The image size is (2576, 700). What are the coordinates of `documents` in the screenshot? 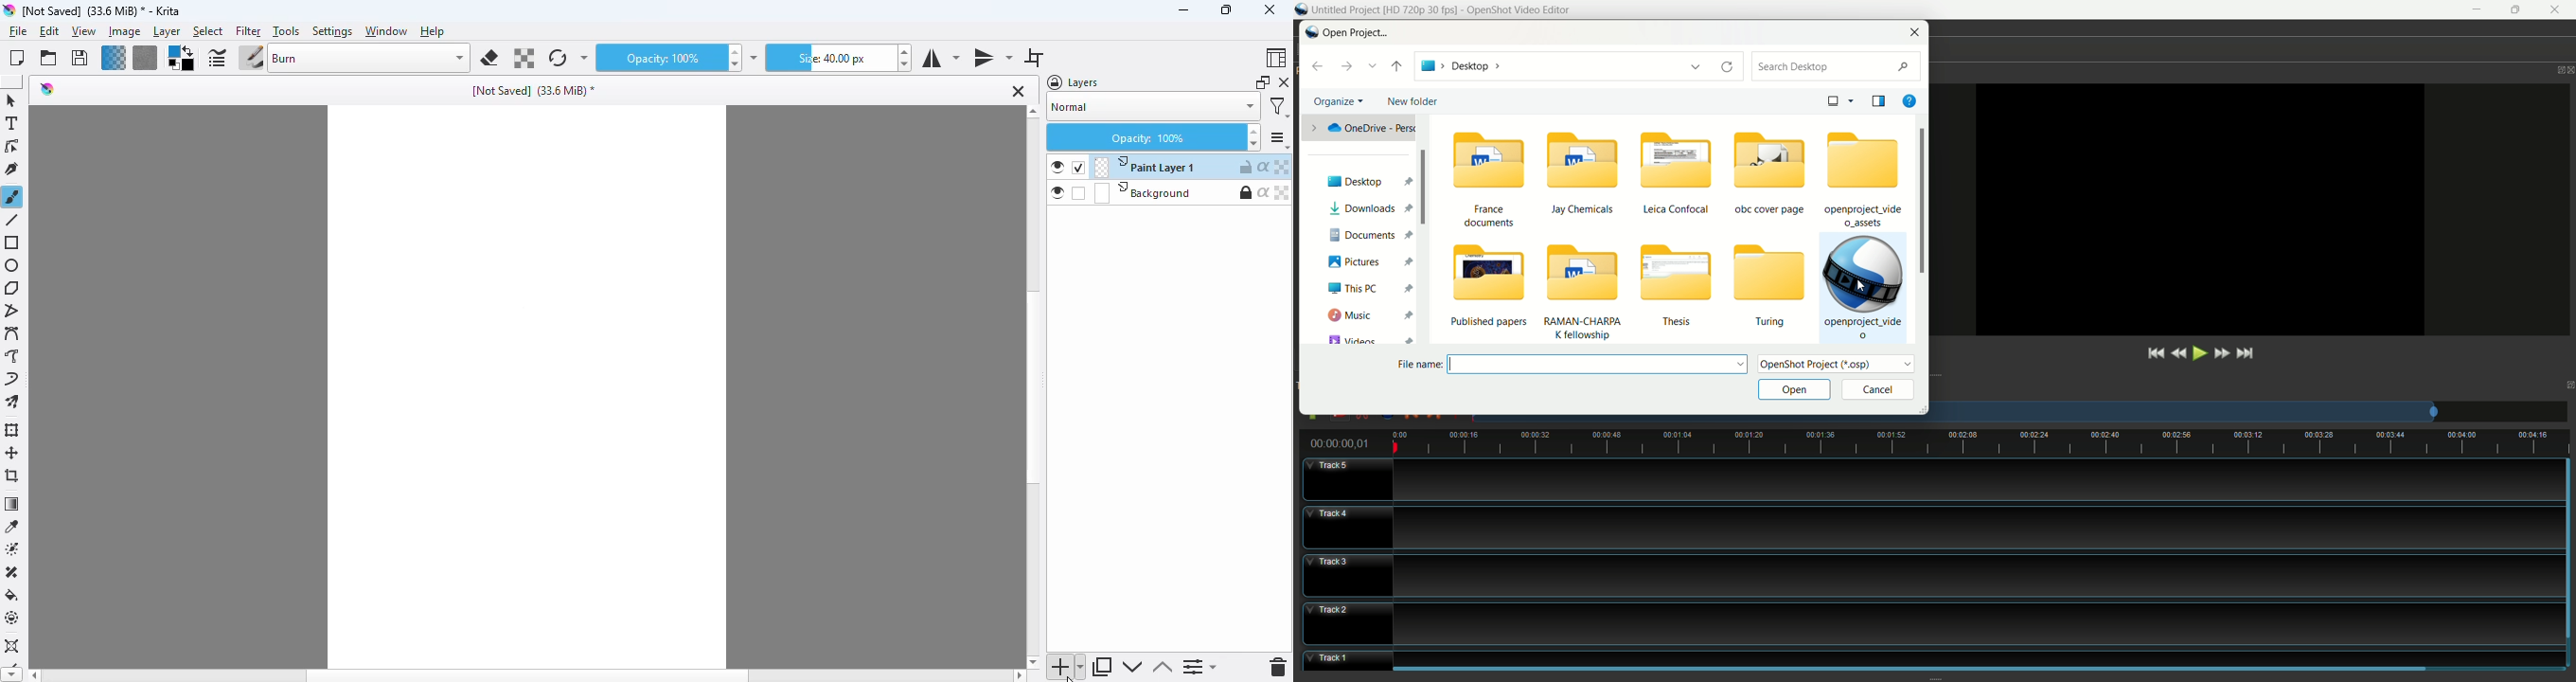 It's located at (1371, 234).